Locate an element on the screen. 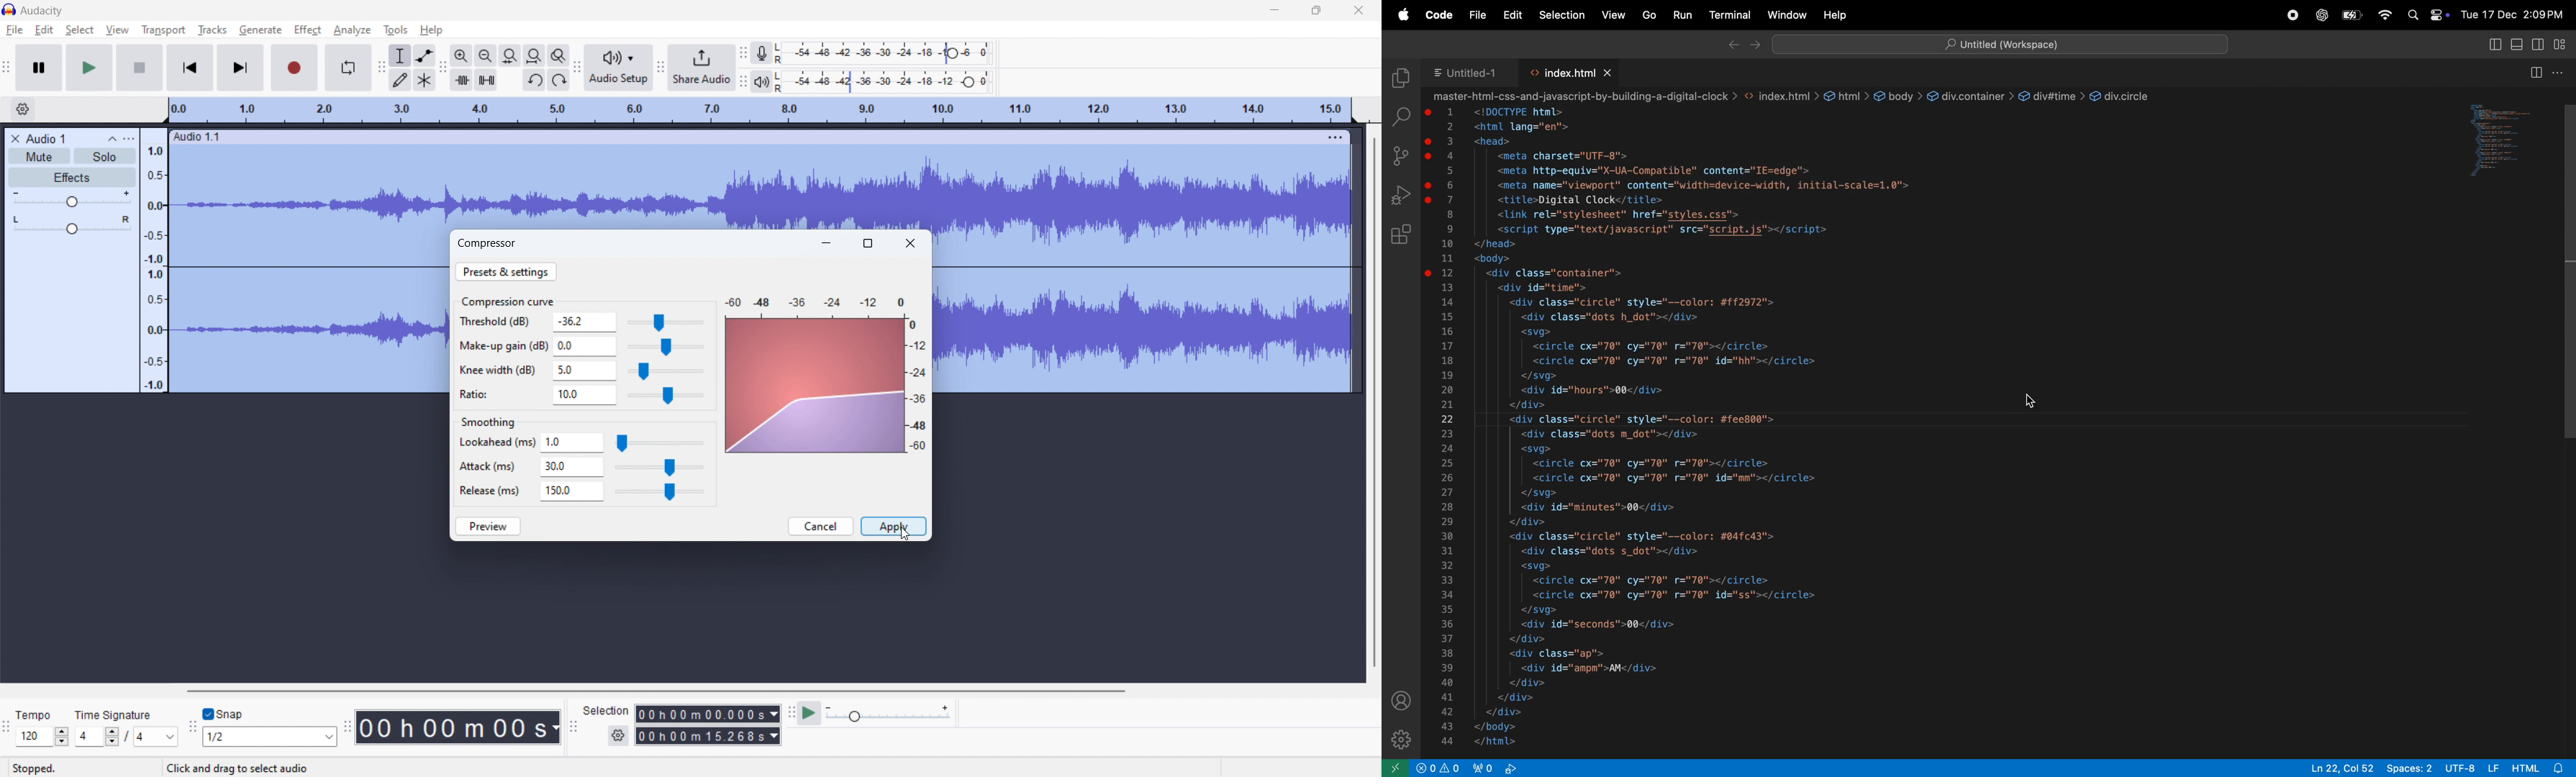 The image size is (2576, 784). cursor is located at coordinates (905, 535).